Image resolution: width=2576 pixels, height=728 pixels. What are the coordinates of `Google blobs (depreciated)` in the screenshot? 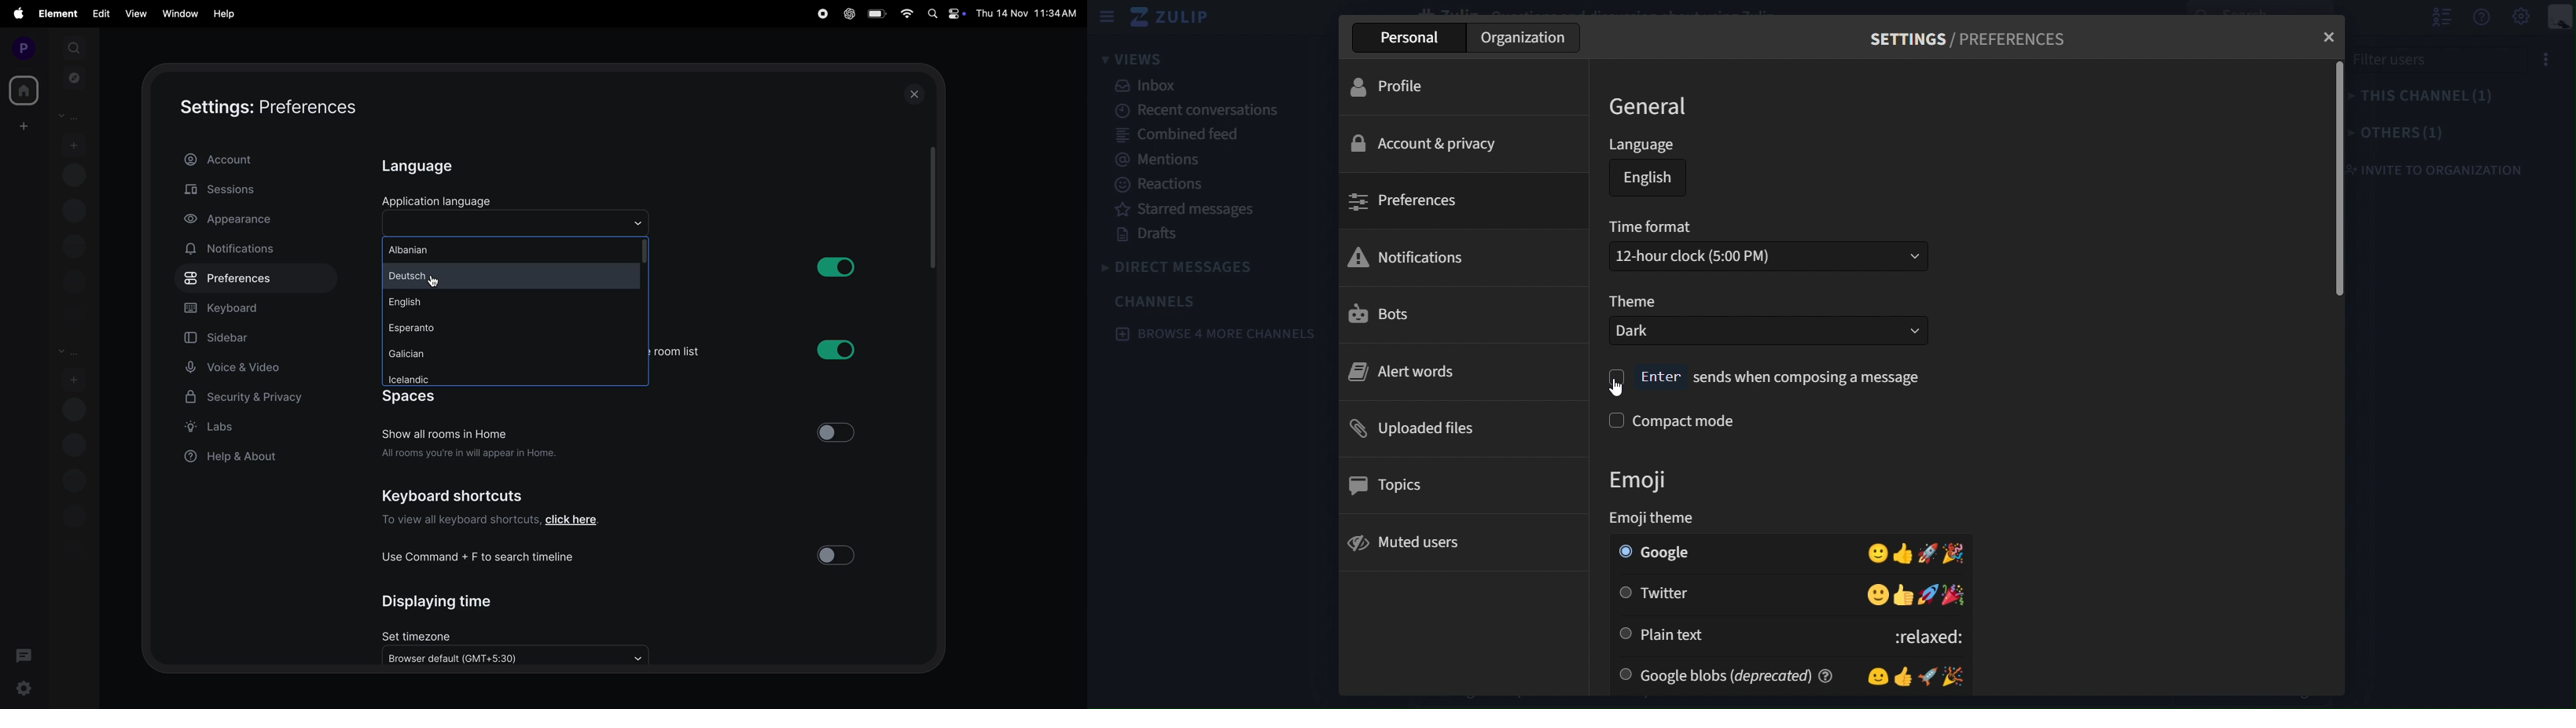 It's located at (1747, 675).